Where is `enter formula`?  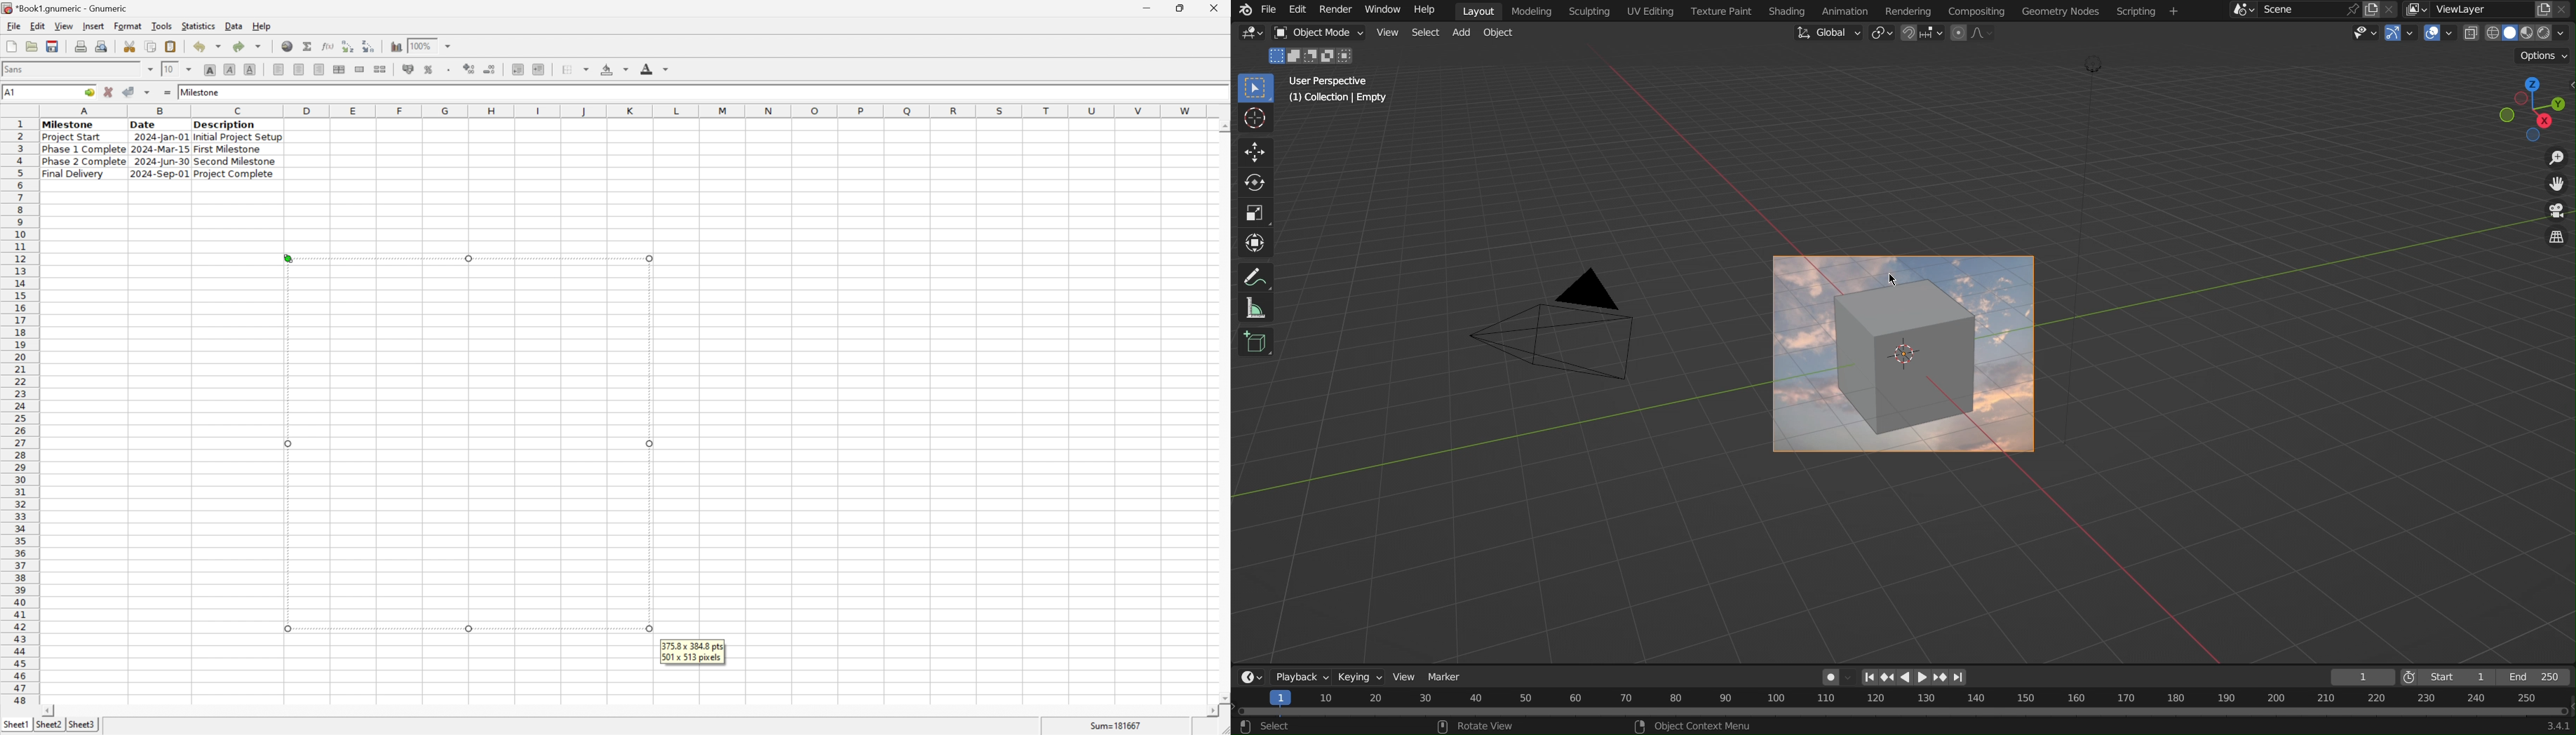
enter formula is located at coordinates (166, 92).